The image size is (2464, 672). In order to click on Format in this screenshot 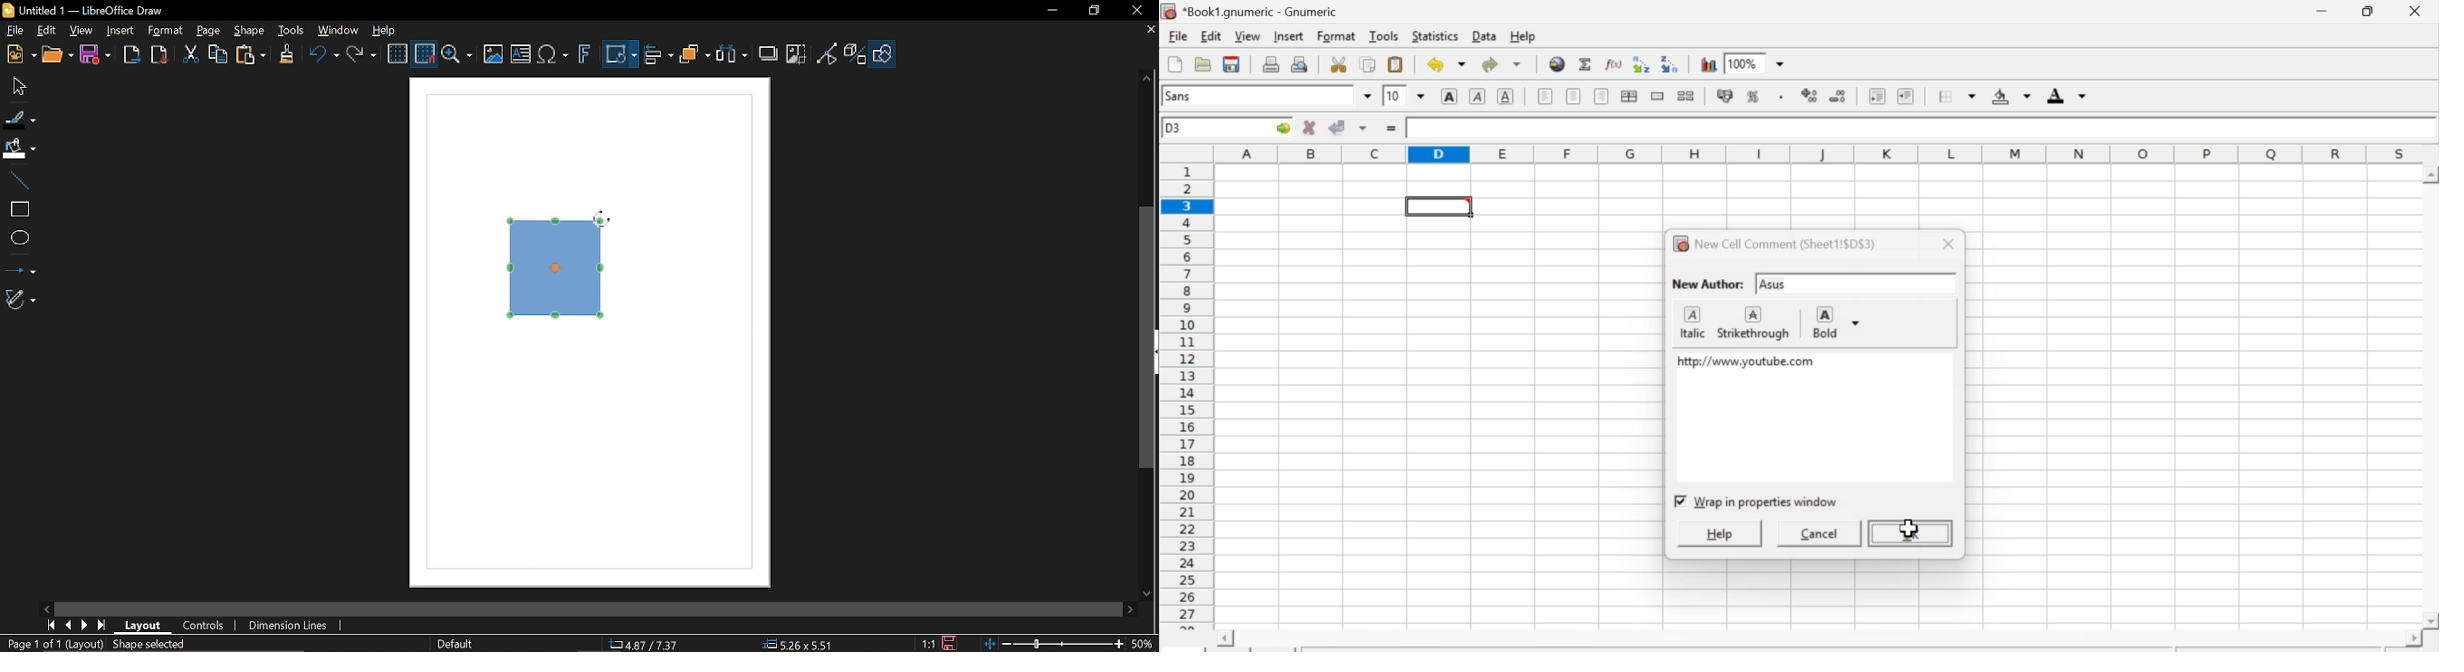, I will do `click(1337, 36)`.